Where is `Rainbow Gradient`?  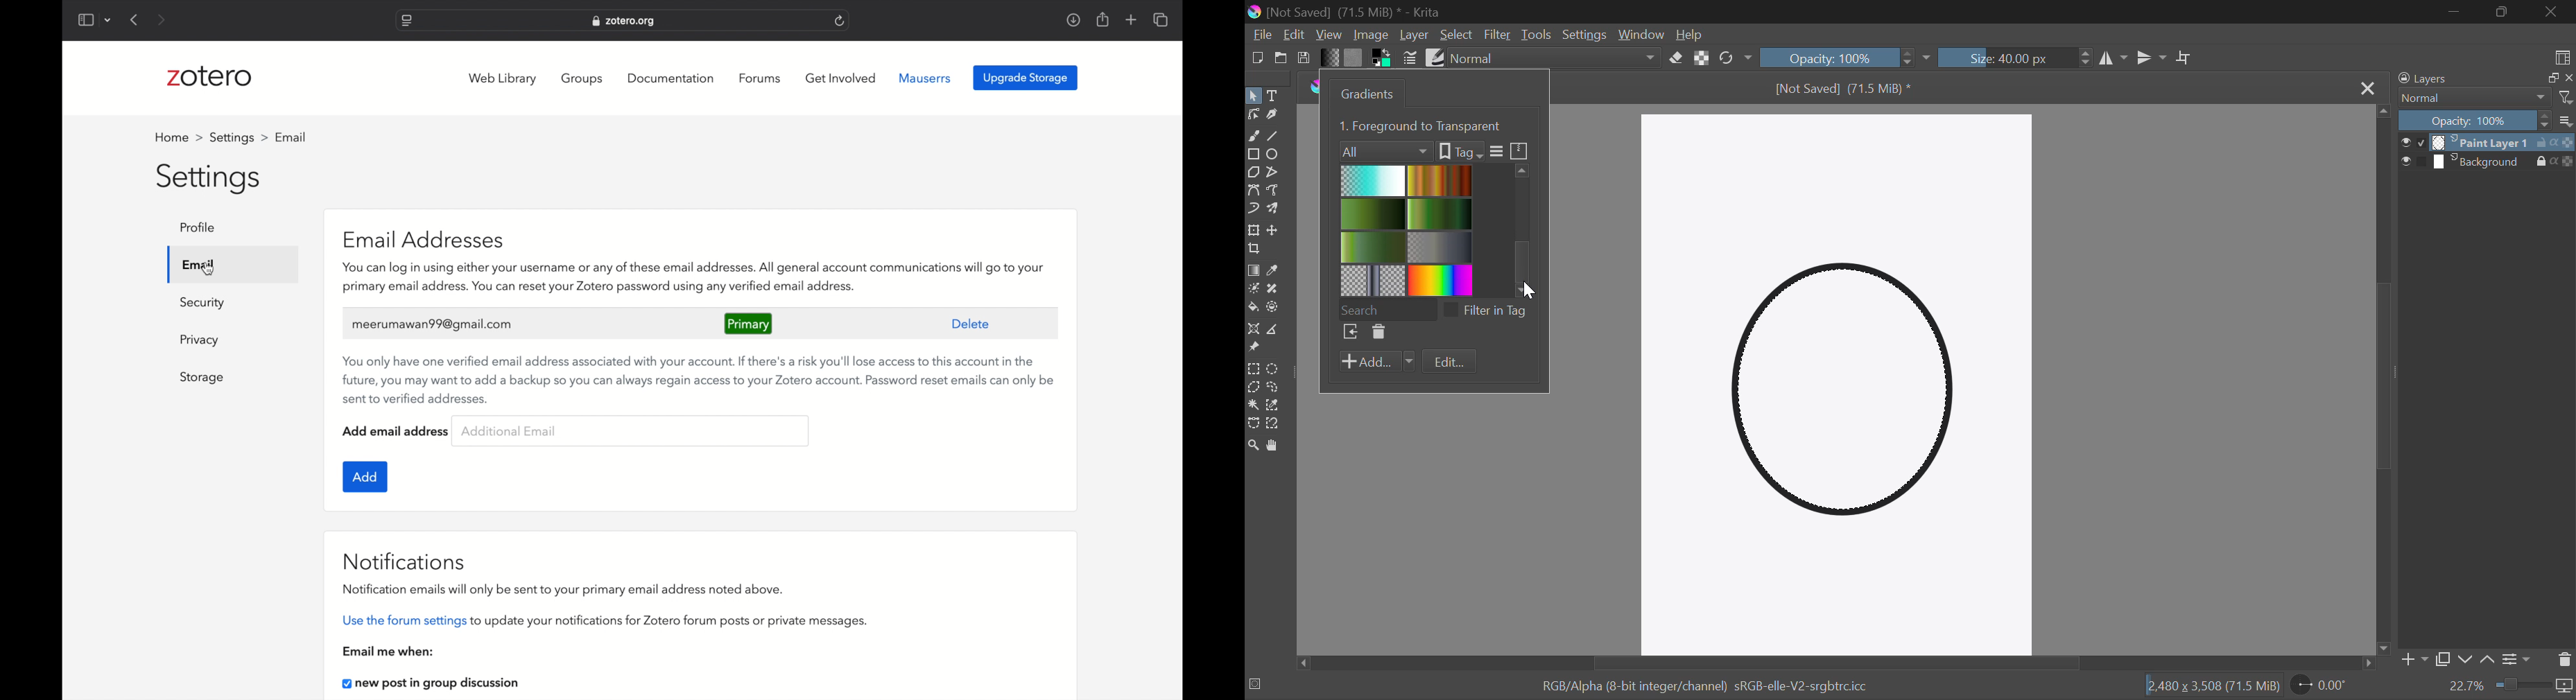 Rainbow Gradient is located at coordinates (1442, 280).